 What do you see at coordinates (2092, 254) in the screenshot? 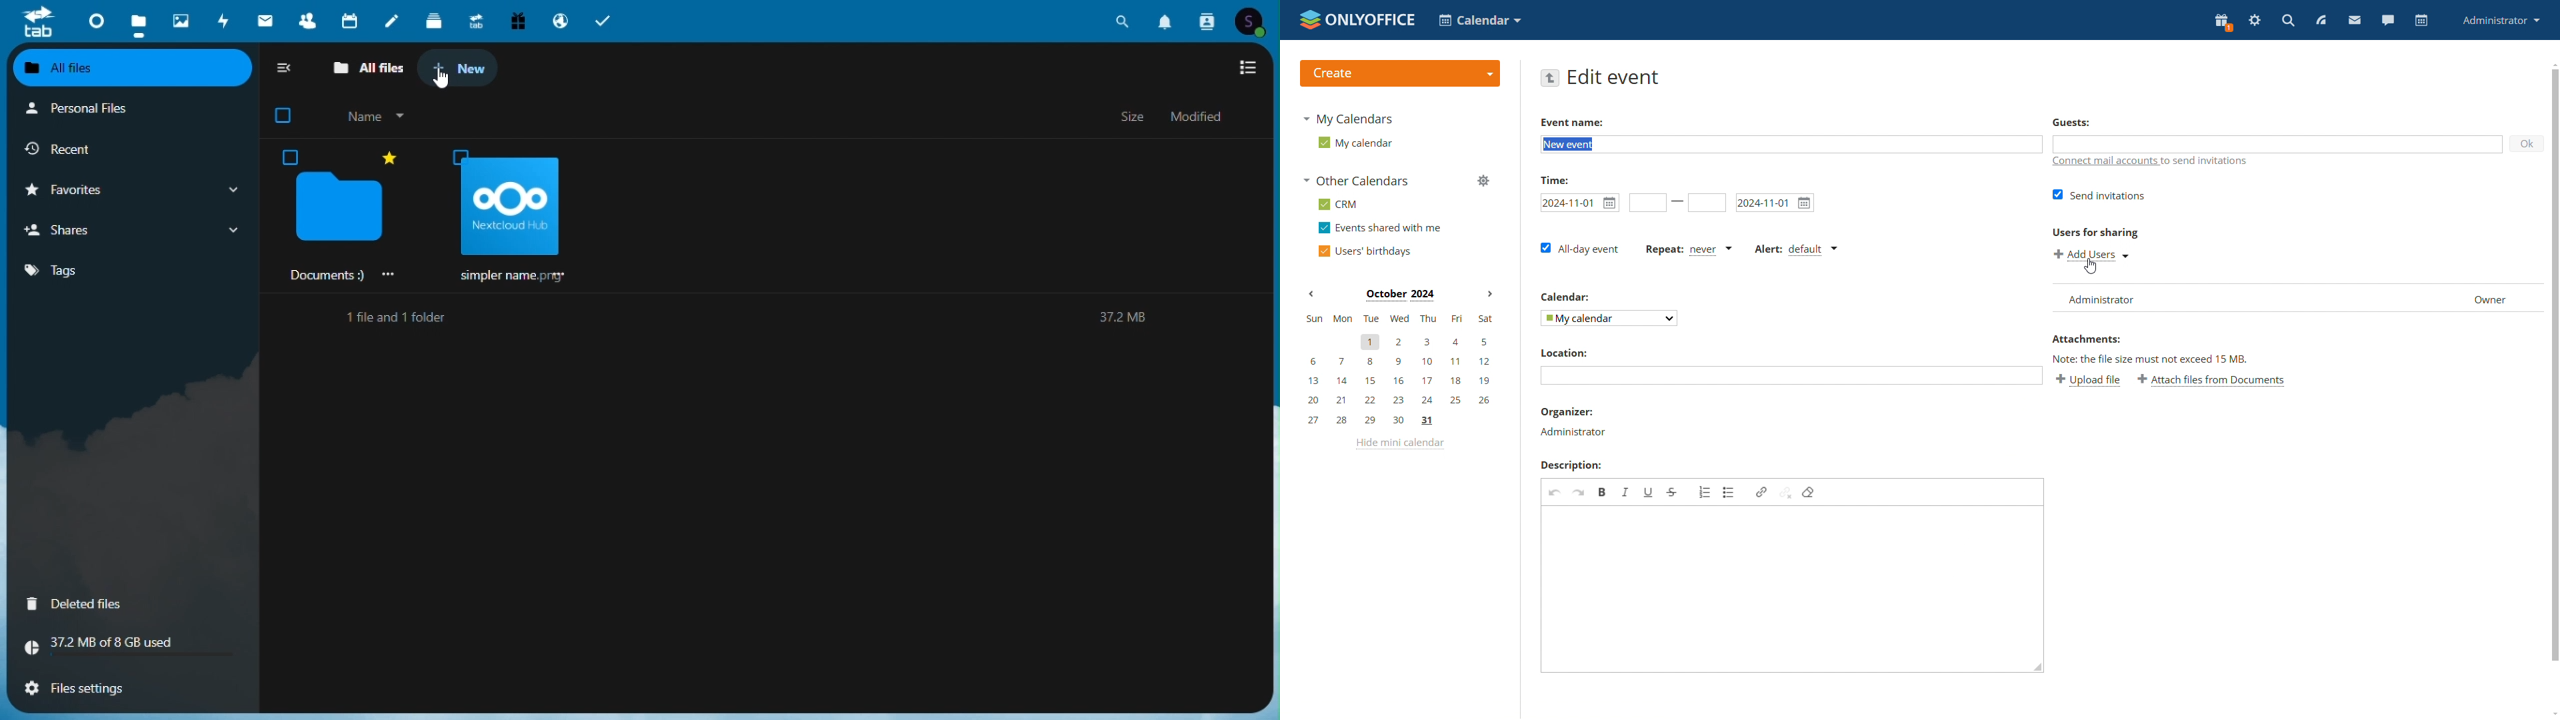
I see `add users` at bounding box center [2092, 254].